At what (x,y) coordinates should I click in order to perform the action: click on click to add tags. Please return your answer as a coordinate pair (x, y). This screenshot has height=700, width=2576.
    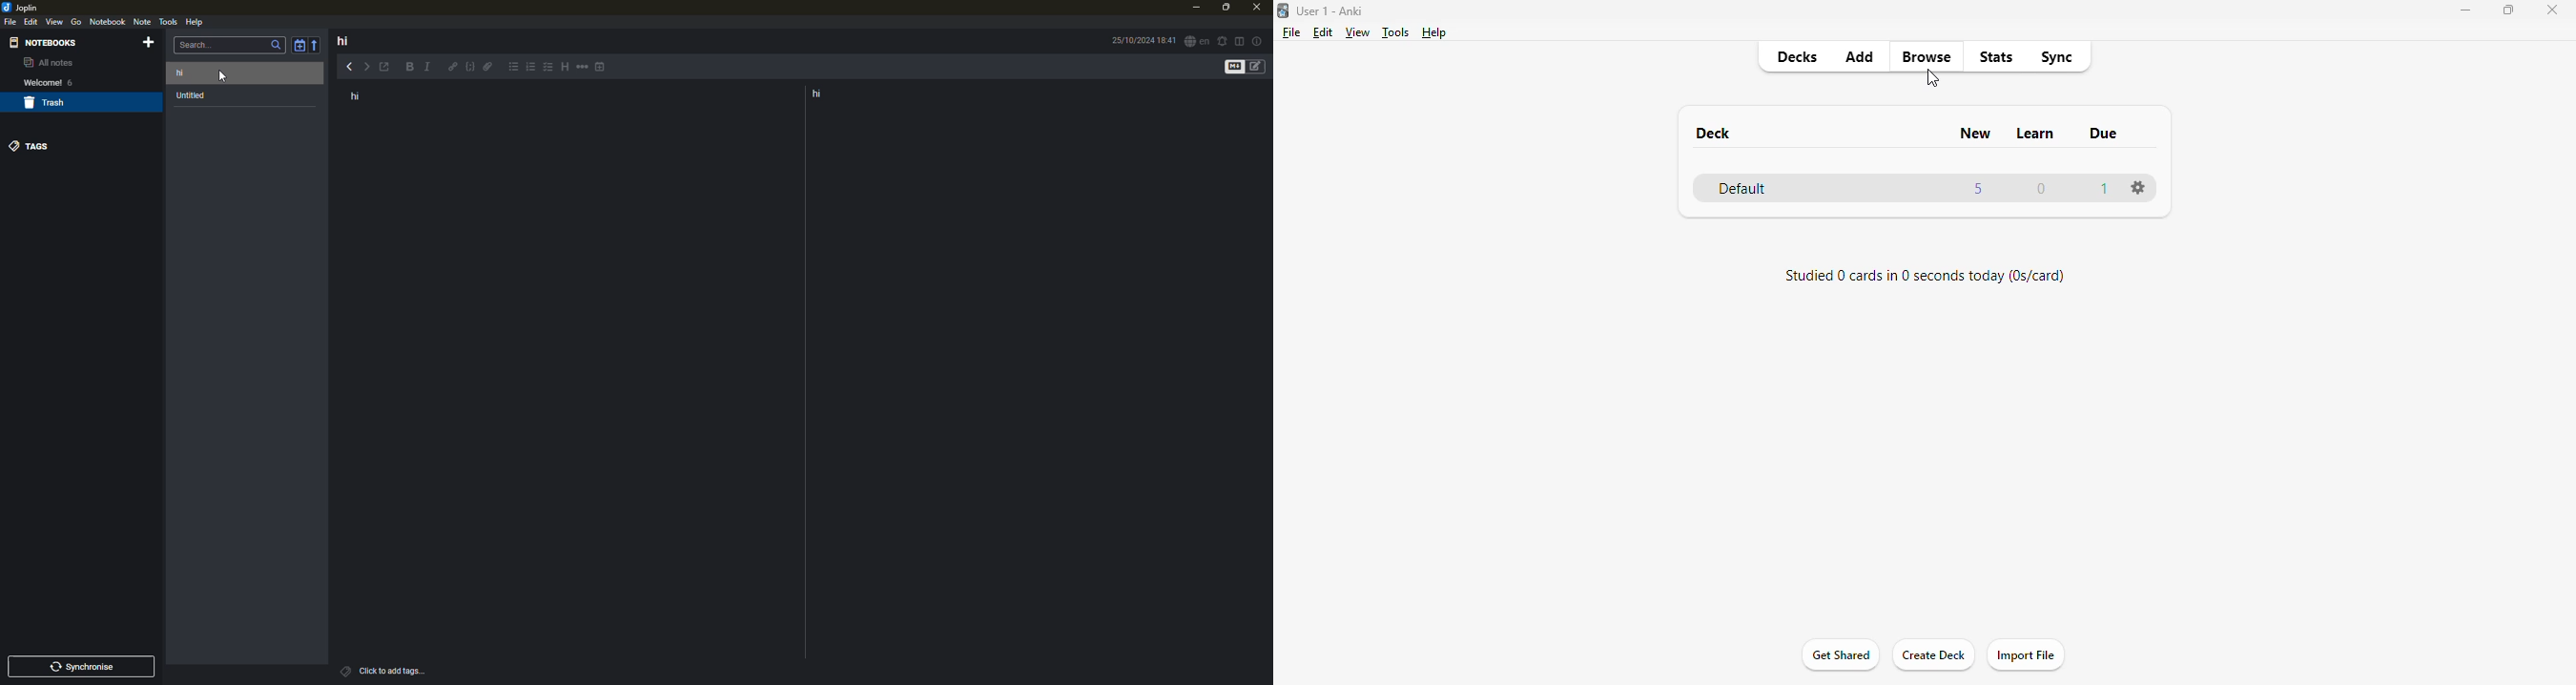
    Looking at the image, I should click on (403, 669).